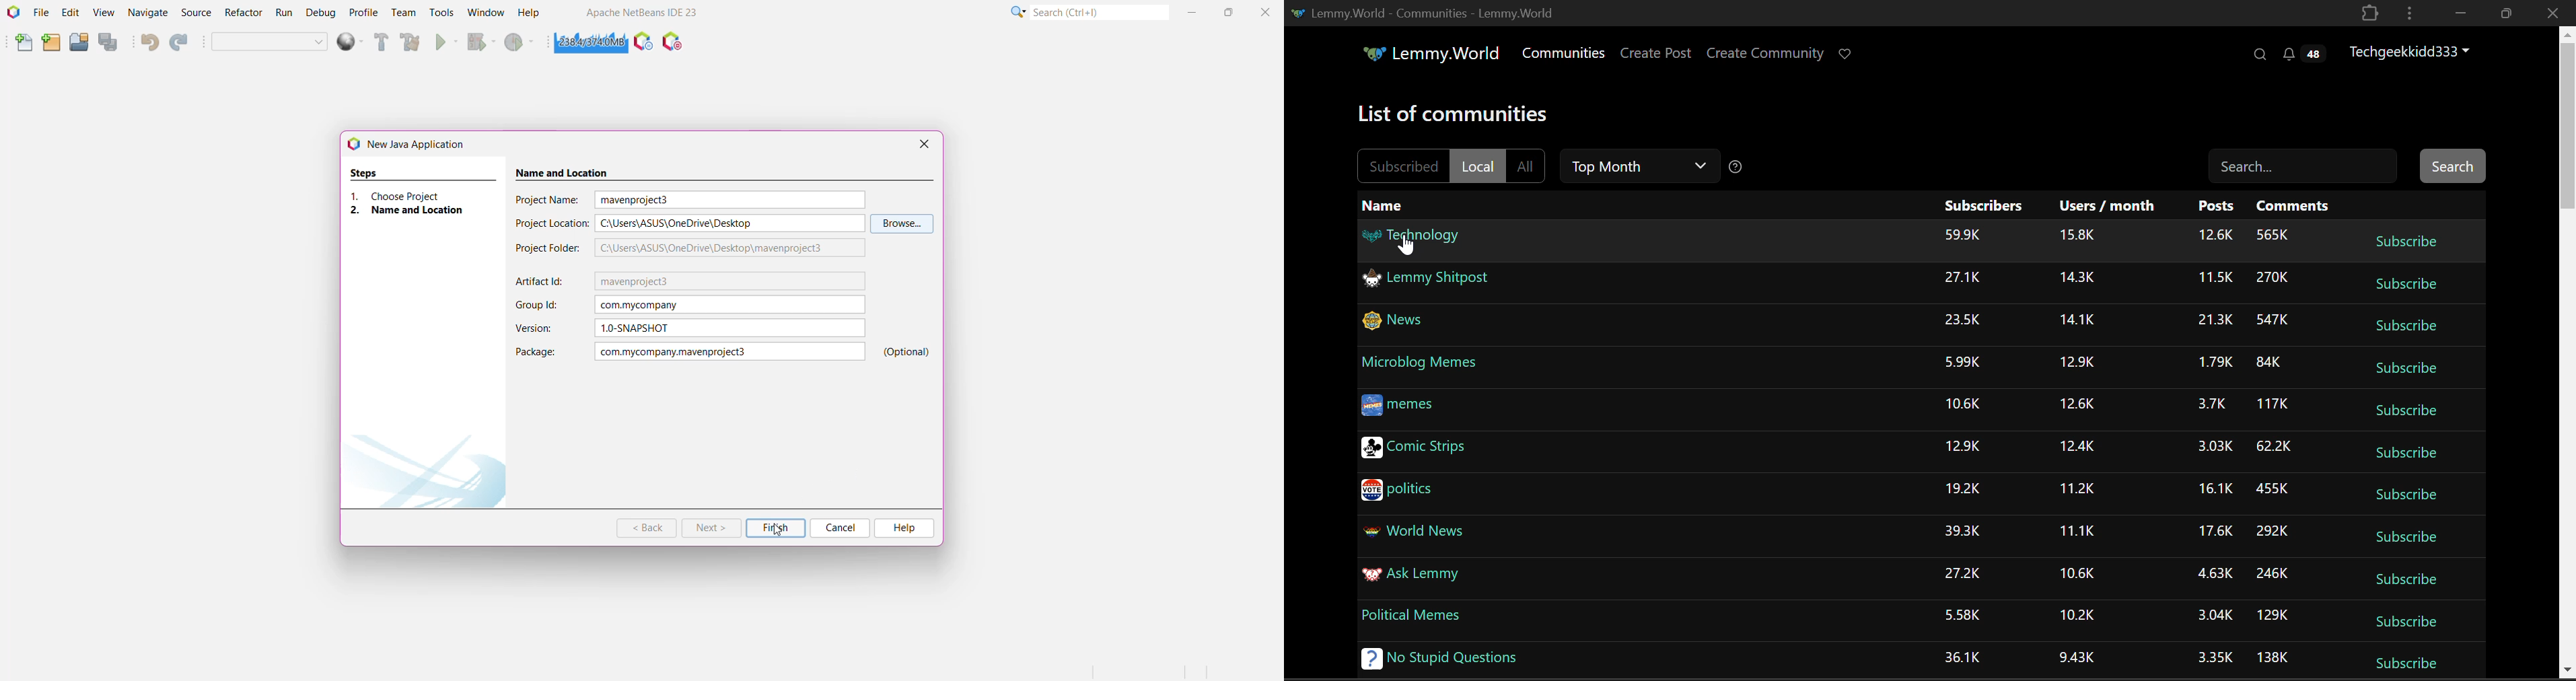 The image size is (2576, 700). I want to click on Comments Column Heading, so click(2292, 205).